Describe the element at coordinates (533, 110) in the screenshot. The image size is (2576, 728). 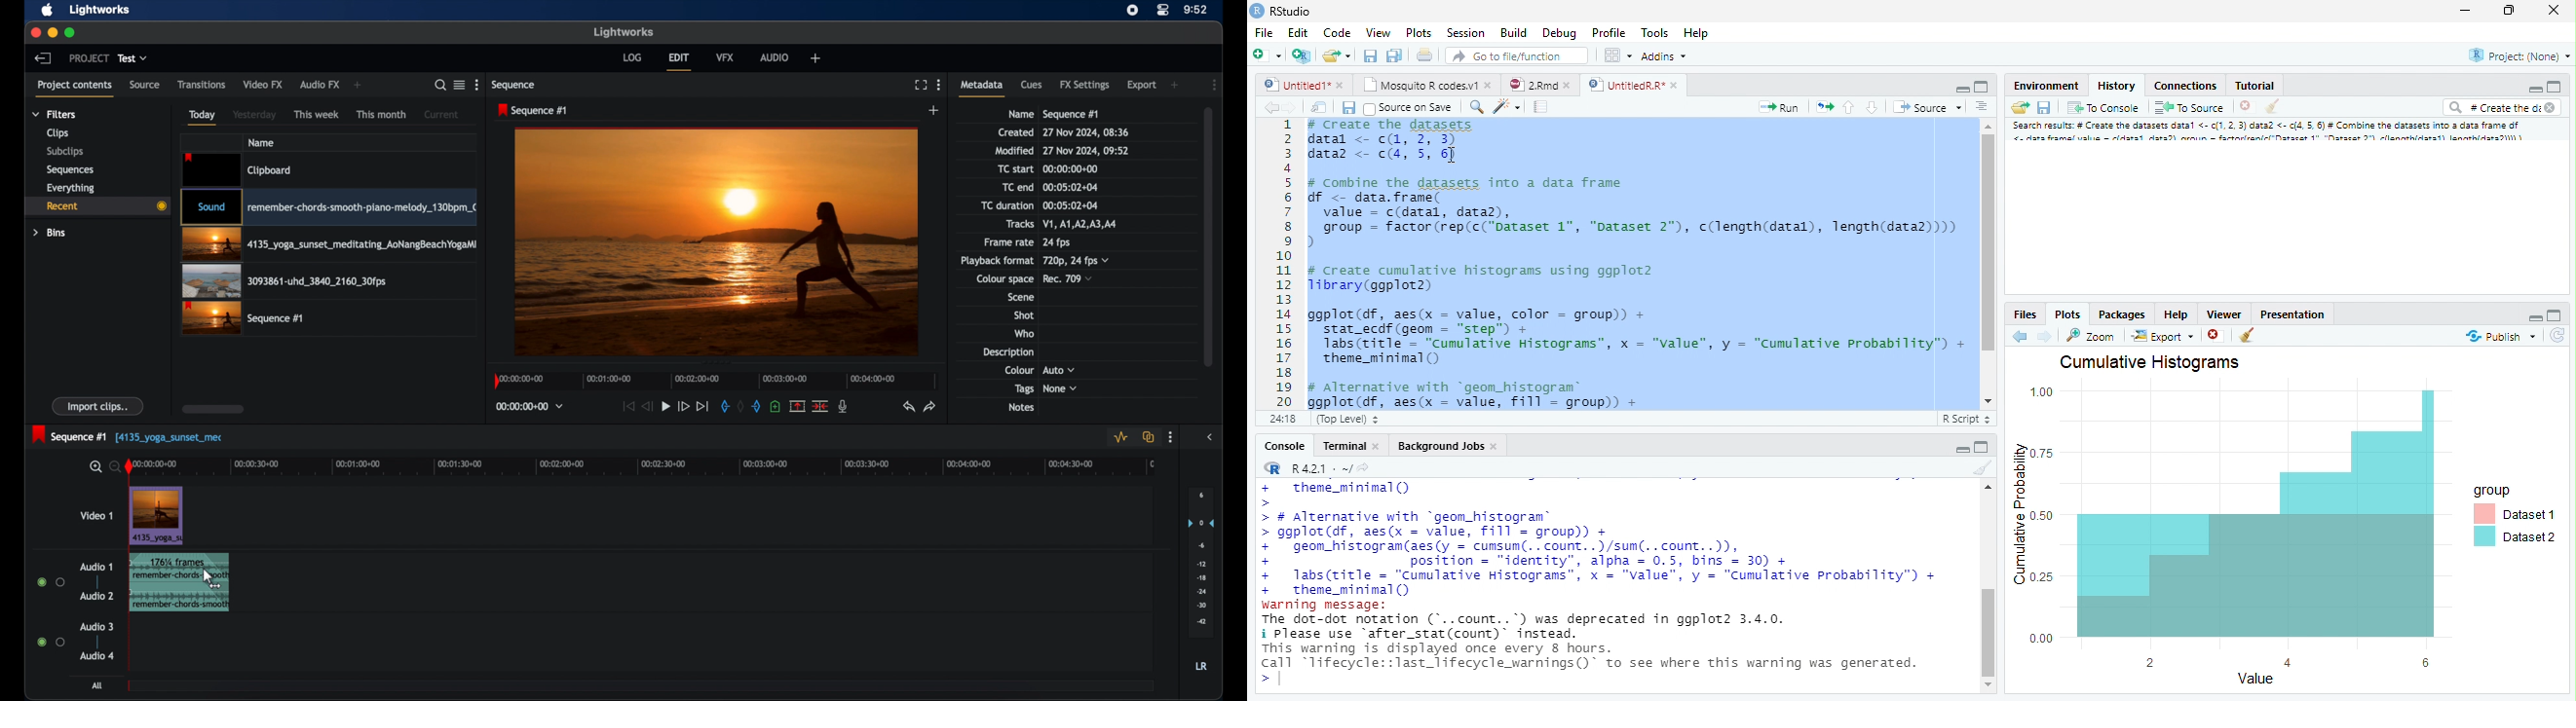
I see `sequence 1` at that location.